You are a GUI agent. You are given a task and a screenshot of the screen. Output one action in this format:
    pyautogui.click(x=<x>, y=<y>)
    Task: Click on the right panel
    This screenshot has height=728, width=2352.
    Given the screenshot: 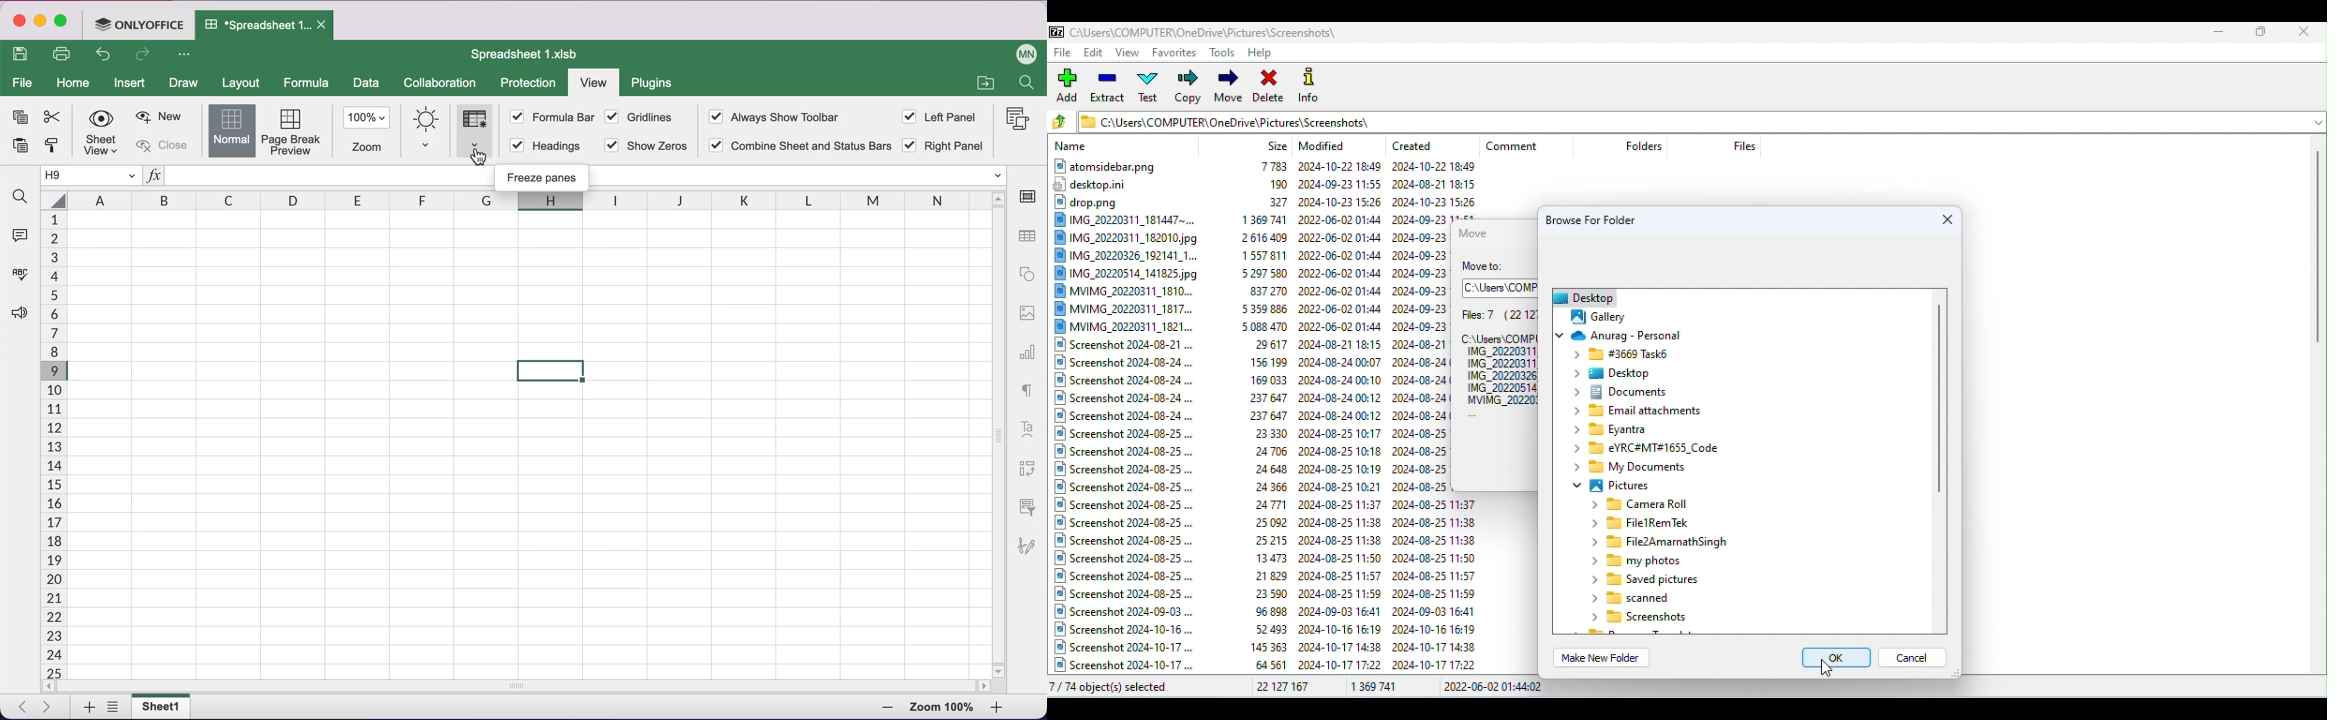 What is the action you would take?
    pyautogui.click(x=948, y=148)
    